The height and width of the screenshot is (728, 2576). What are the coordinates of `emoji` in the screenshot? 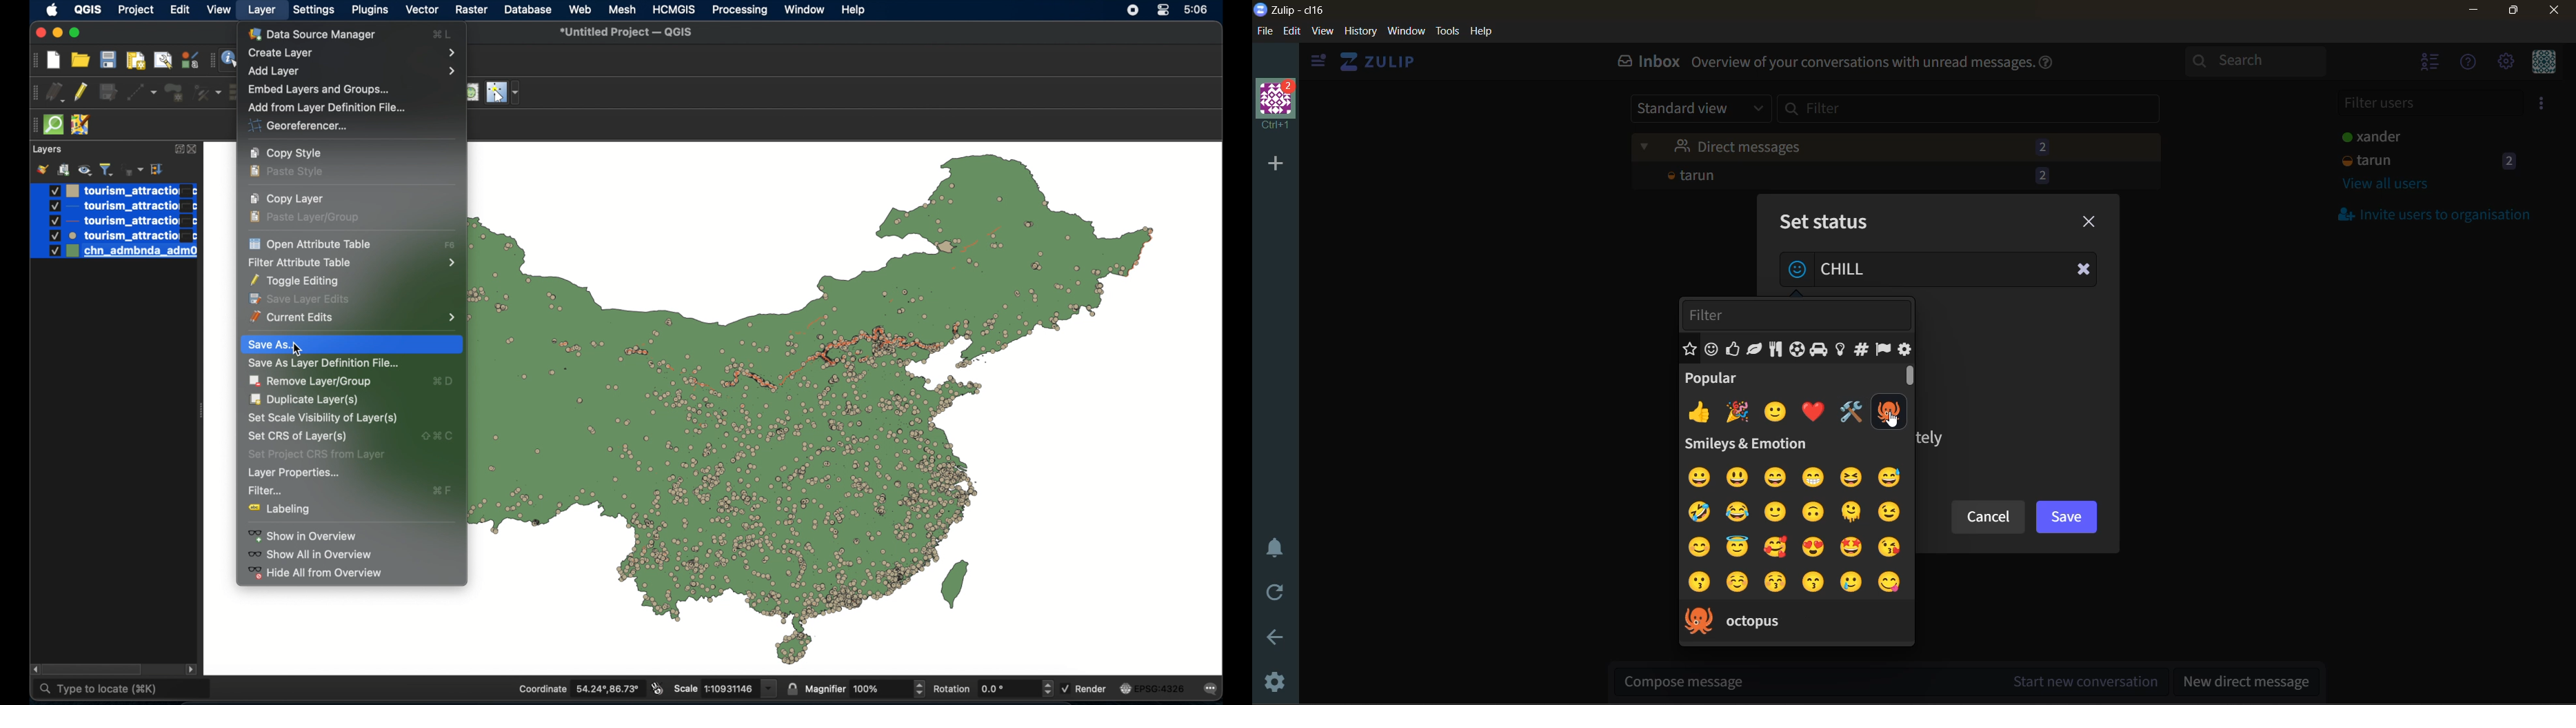 It's located at (1732, 348).